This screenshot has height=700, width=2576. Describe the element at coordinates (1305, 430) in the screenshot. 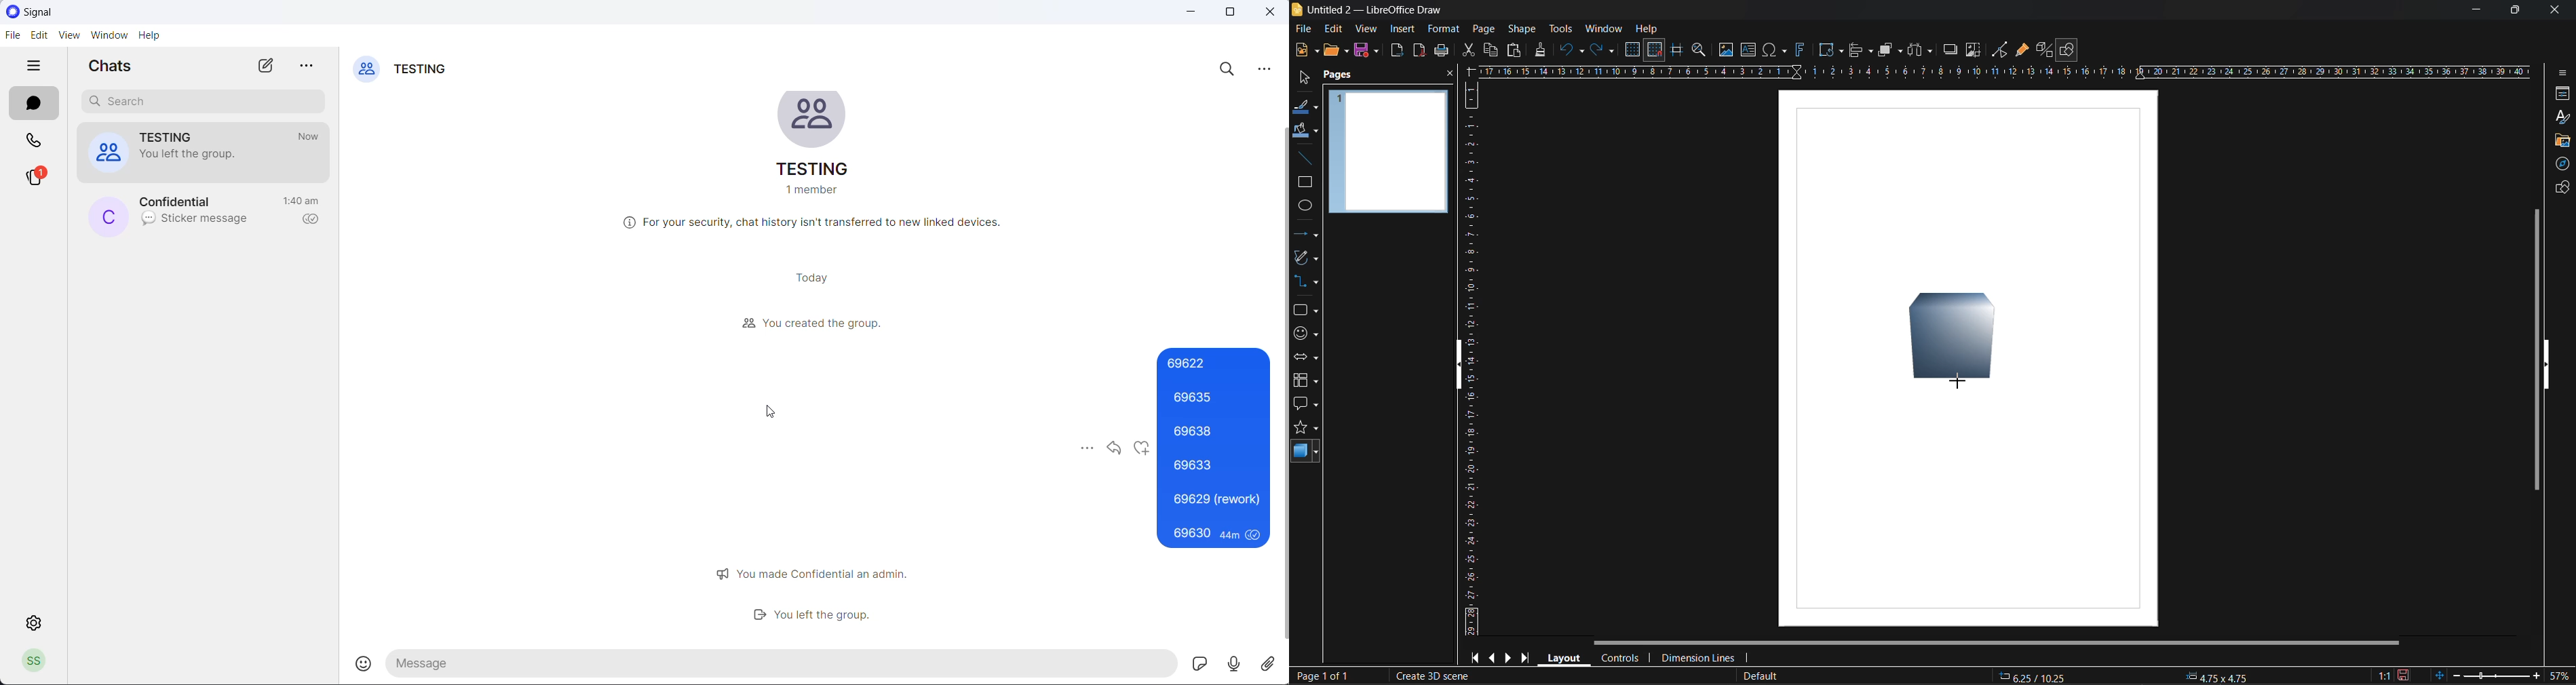

I see `stars and banners` at that location.